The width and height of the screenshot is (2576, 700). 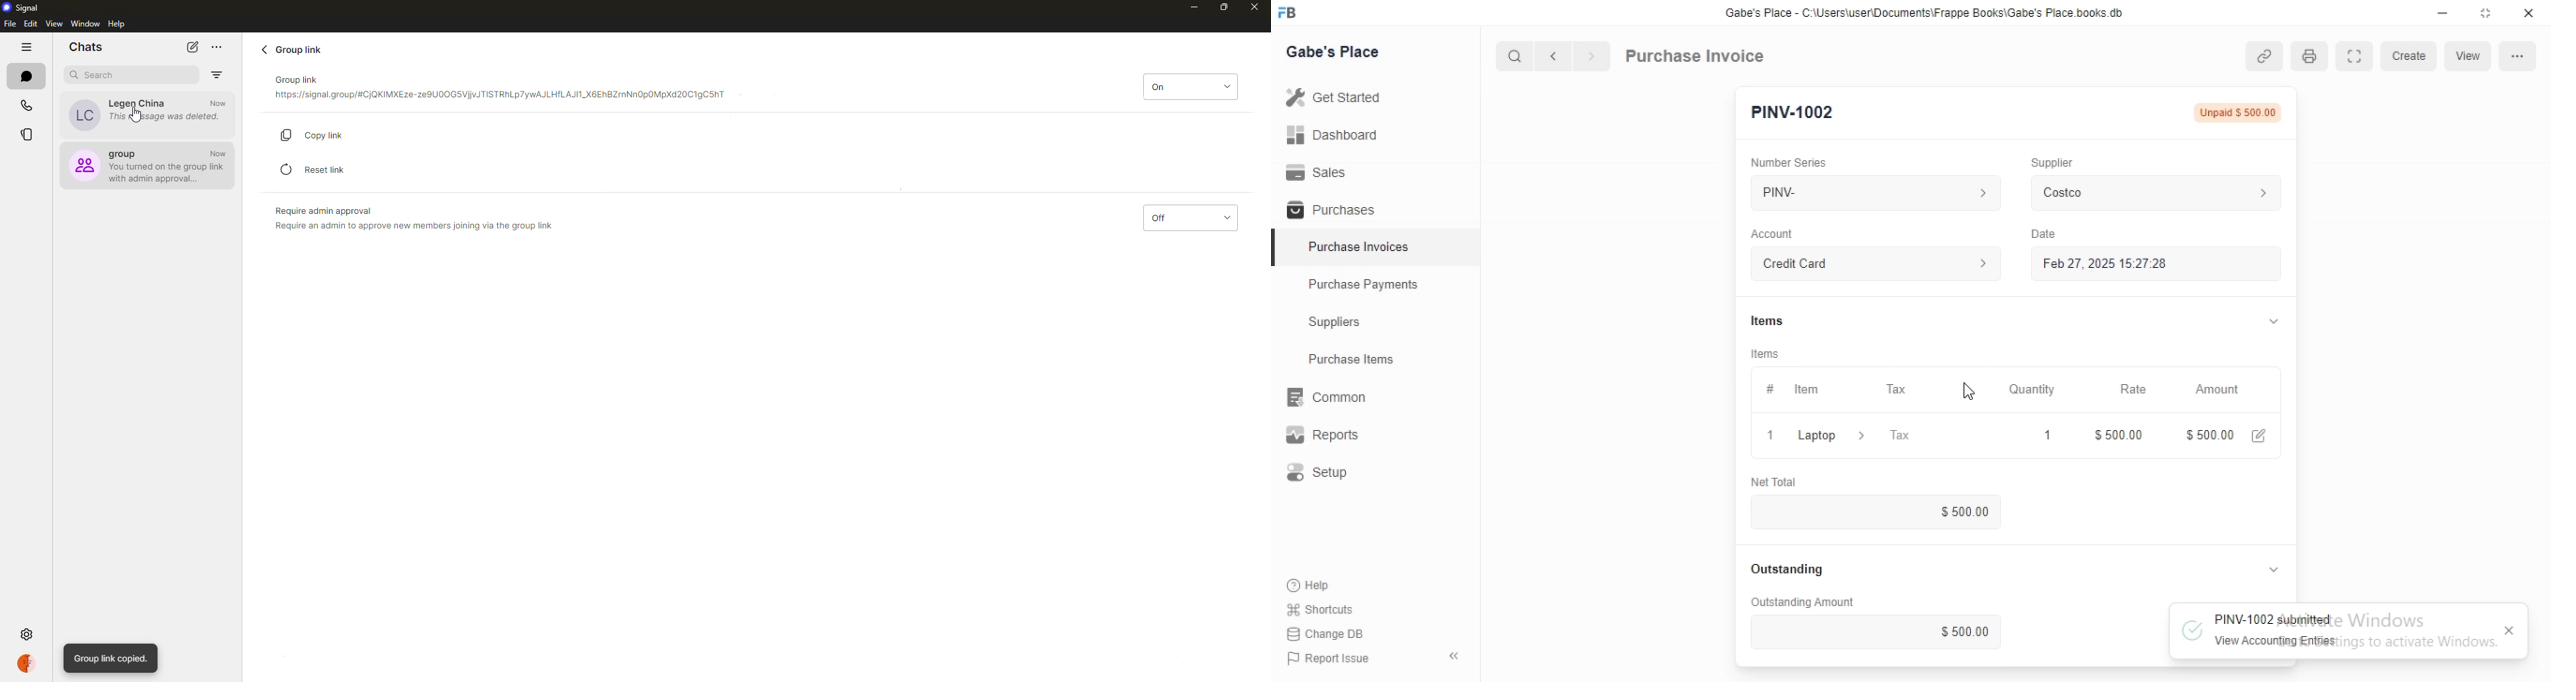 What do you see at coordinates (1286, 12) in the screenshot?
I see `Frappe Books logo` at bounding box center [1286, 12].